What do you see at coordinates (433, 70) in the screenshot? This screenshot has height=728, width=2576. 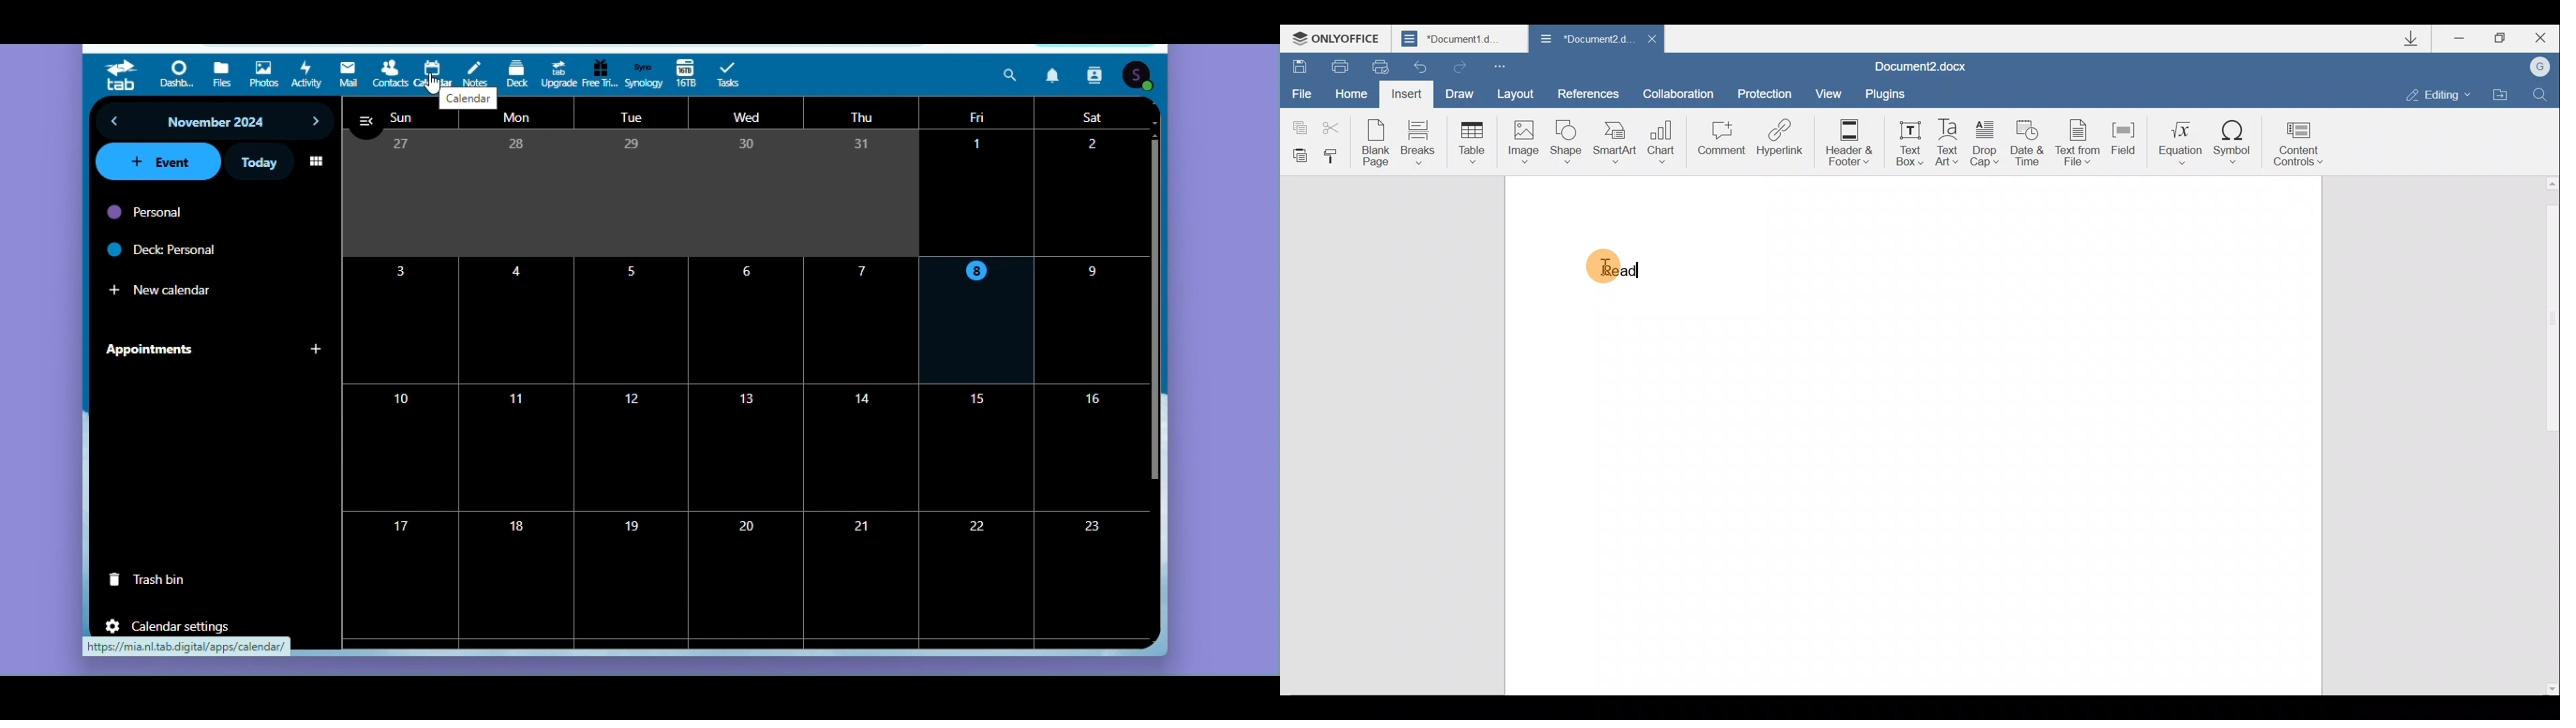 I see `Calendar` at bounding box center [433, 70].